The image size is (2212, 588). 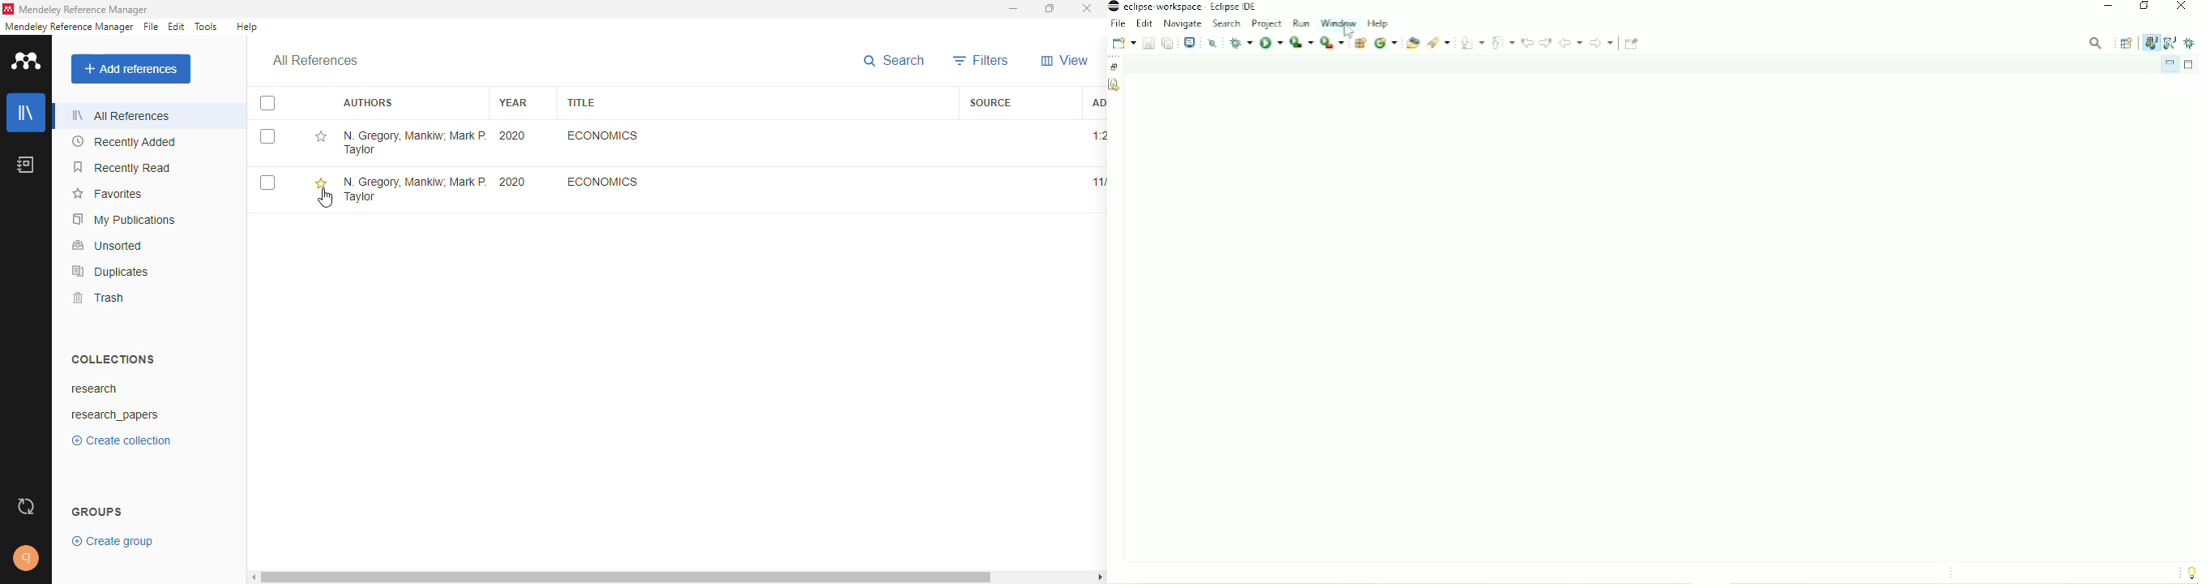 What do you see at coordinates (2127, 43) in the screenshot?
I see `Open Perspective` at bounding box center [2127, 43].